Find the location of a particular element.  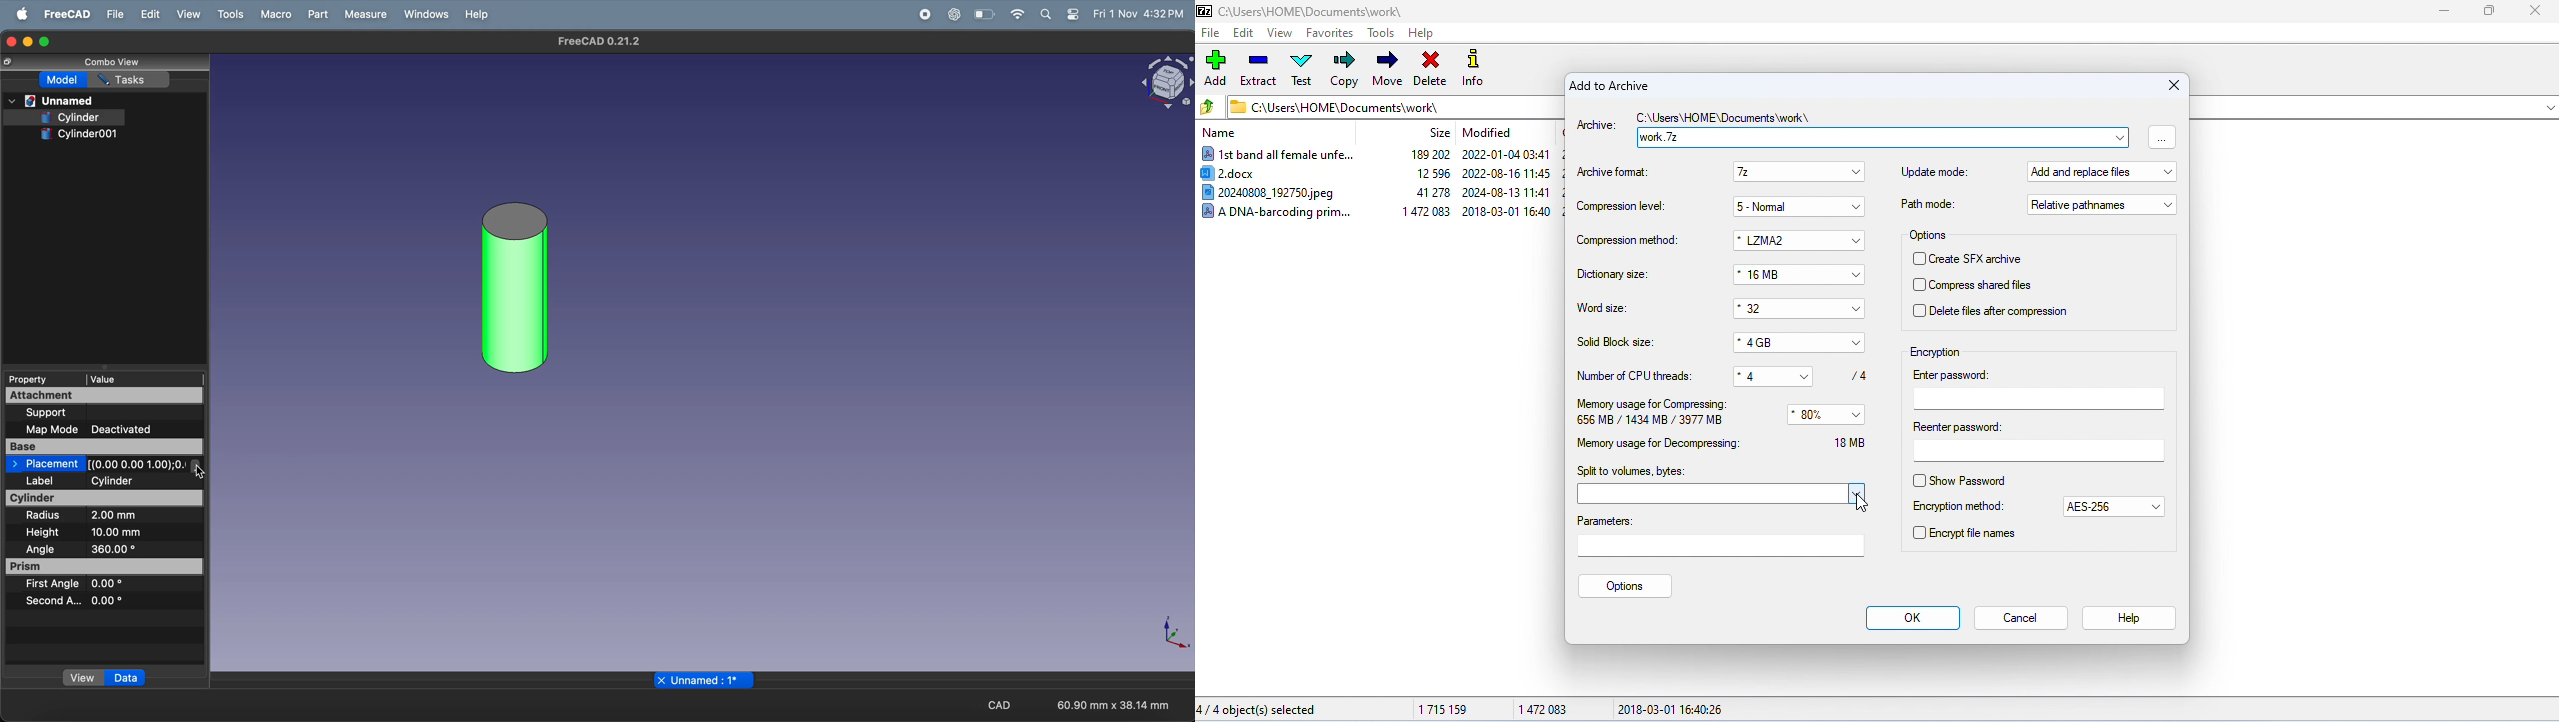

tools is located at coordinates (230, 14).